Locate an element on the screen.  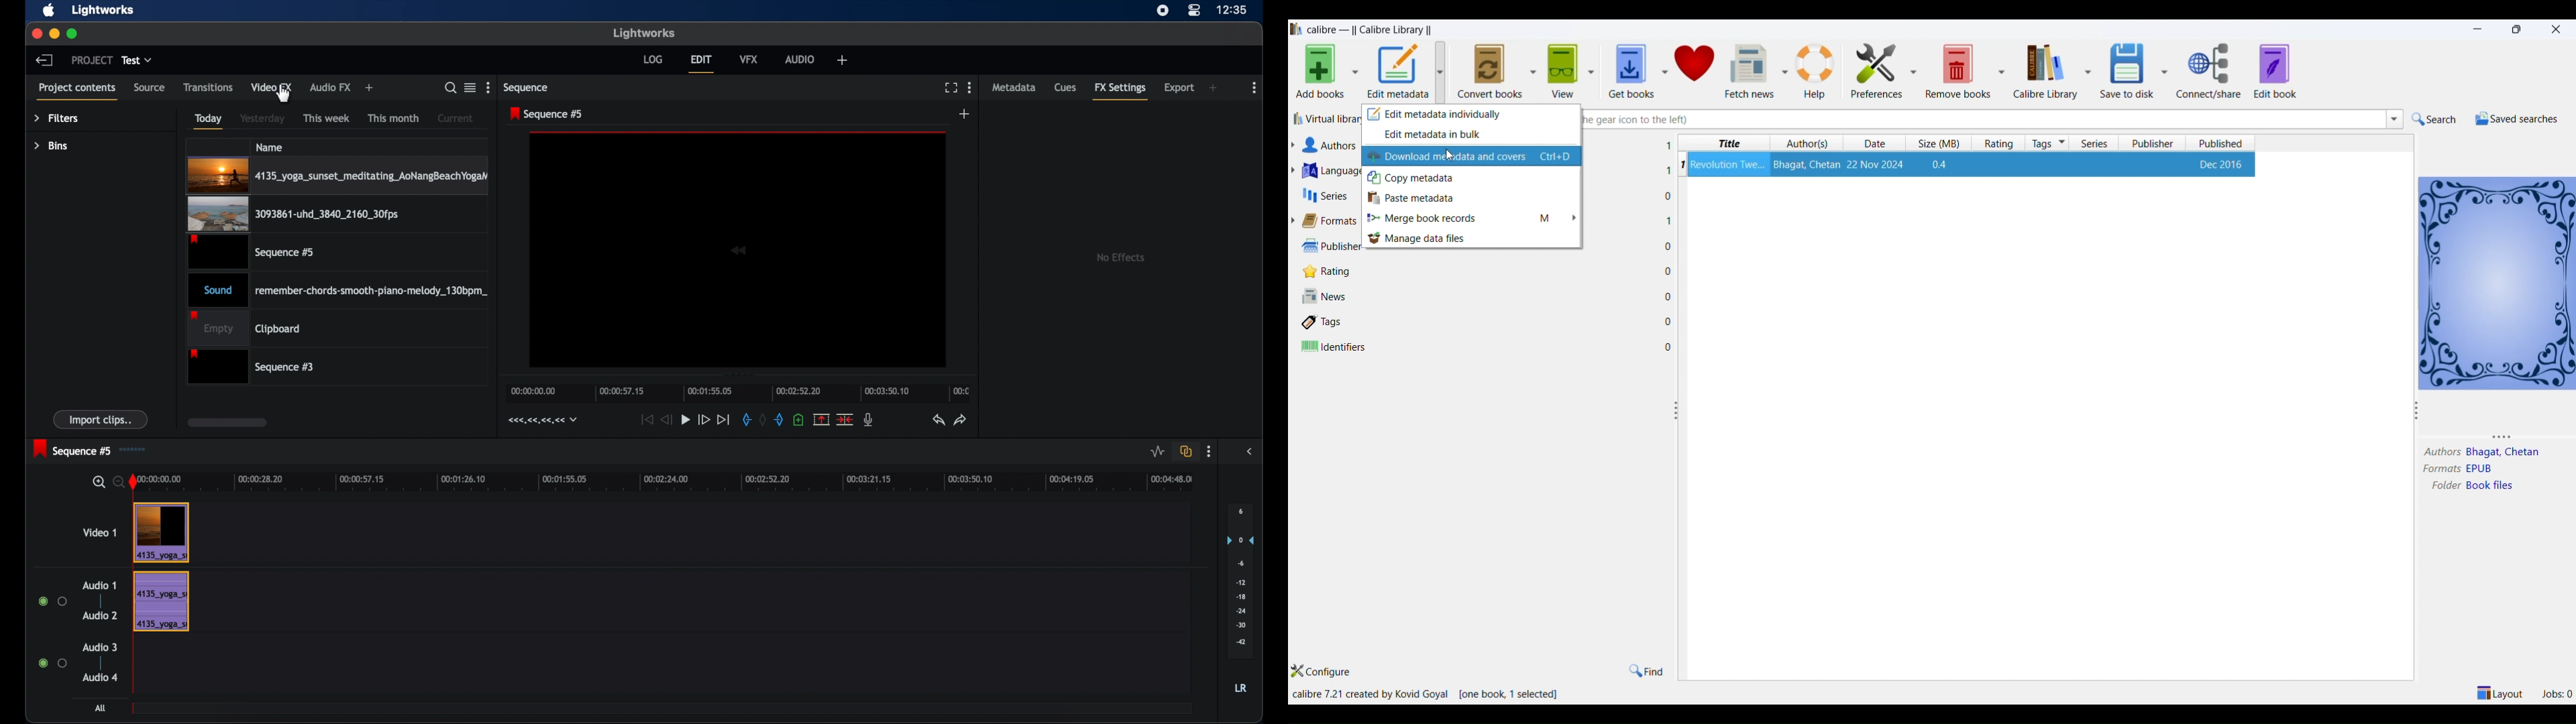
undo is located at coordinates (938, 420).